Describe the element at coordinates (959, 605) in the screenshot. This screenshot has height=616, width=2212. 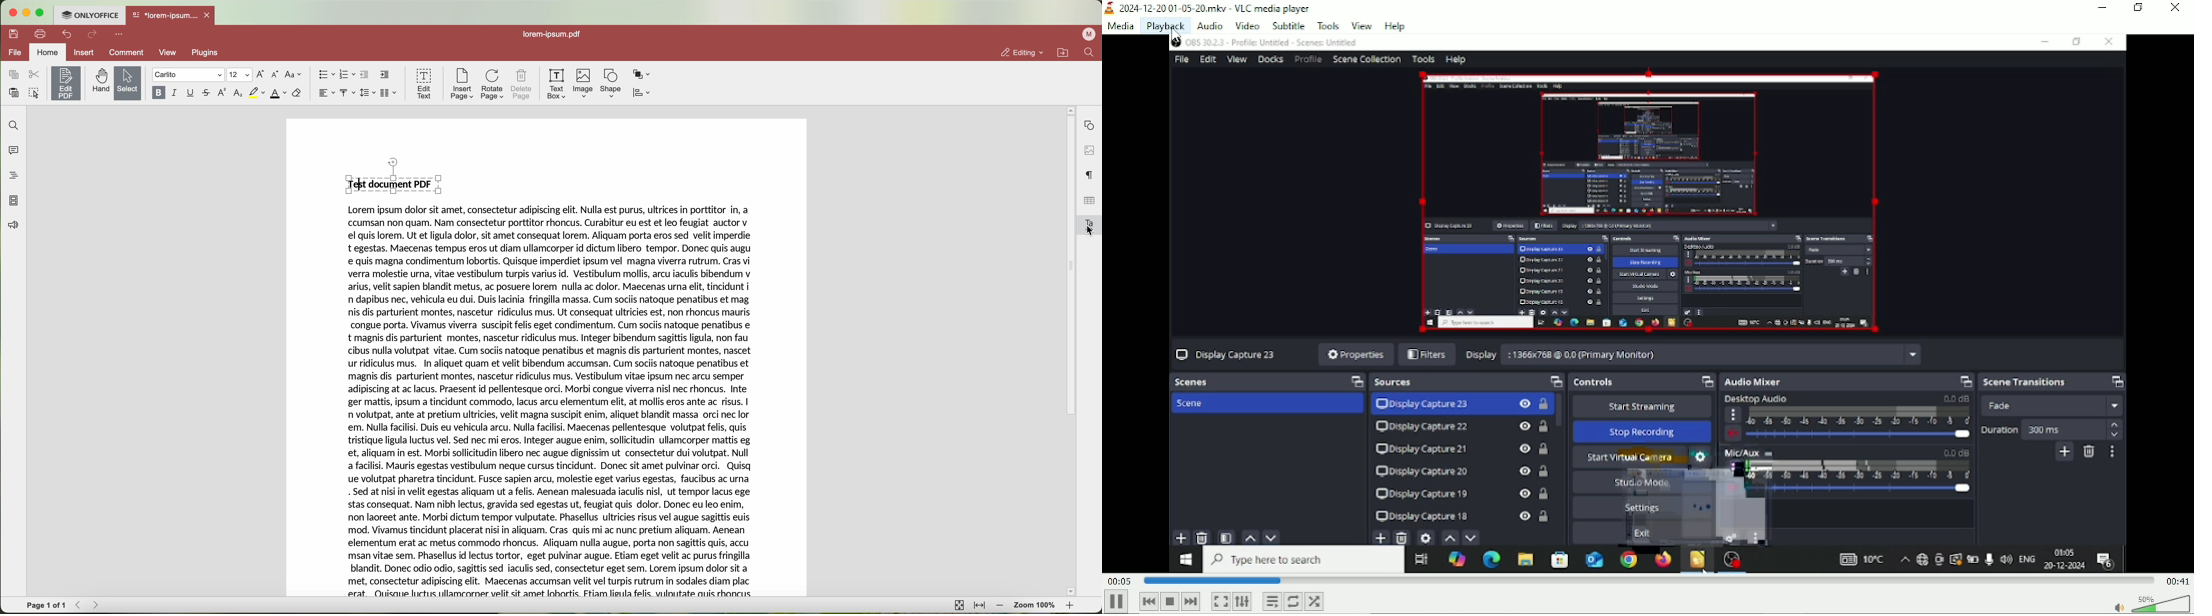
I see `fit to page` at that location.